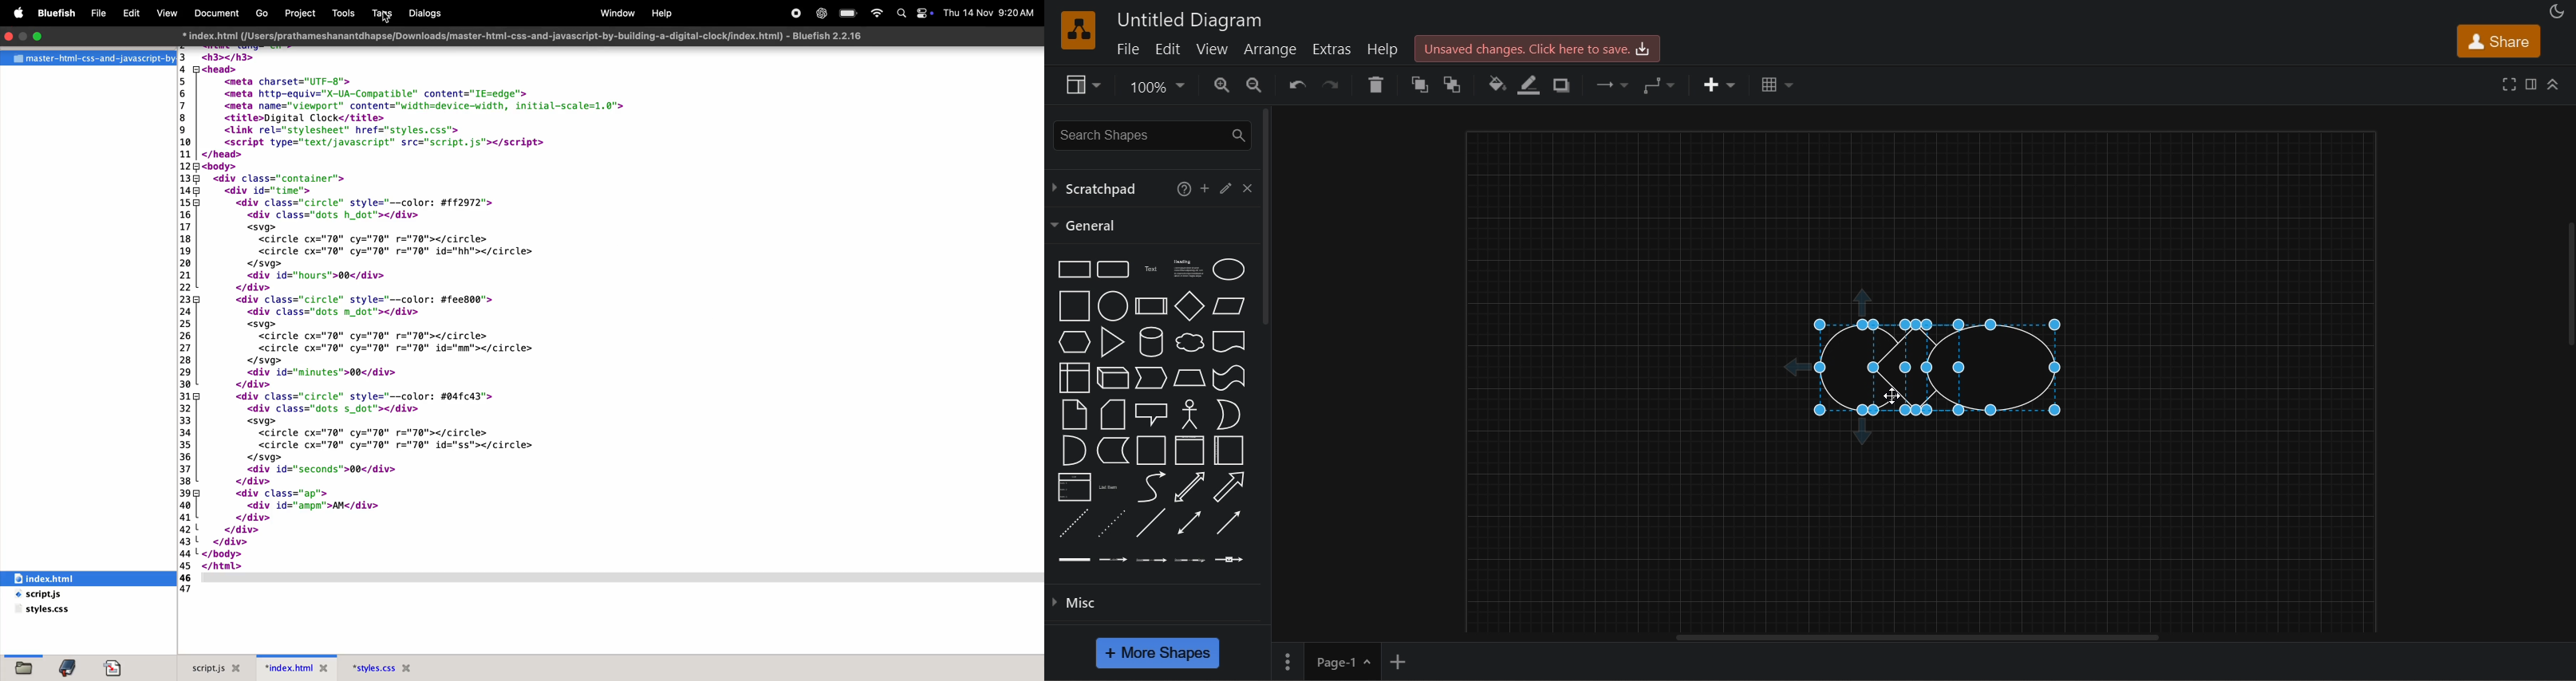  What do you see at coordinates (1928, 638) in the screenshot?
I see `horizontal scroll bar` at bounding box center [1928, 638].